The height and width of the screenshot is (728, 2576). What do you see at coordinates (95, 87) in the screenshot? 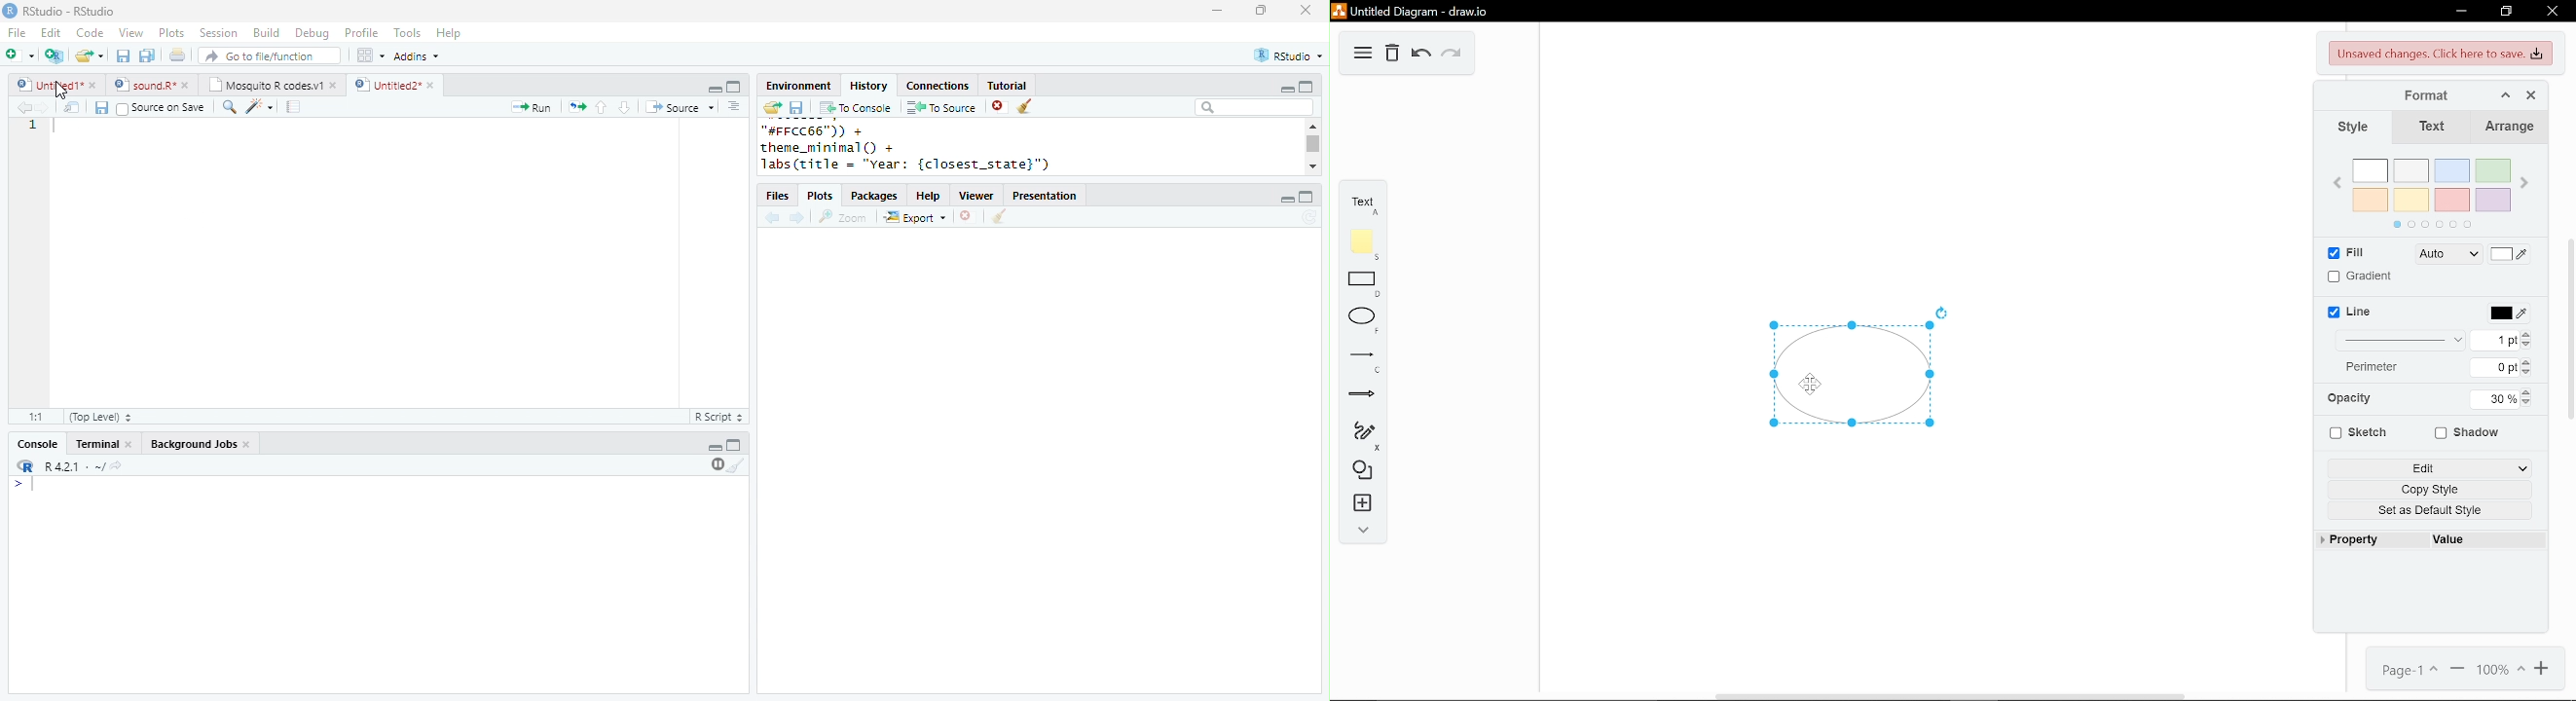
I see `close` at bounding box center [95, 87].